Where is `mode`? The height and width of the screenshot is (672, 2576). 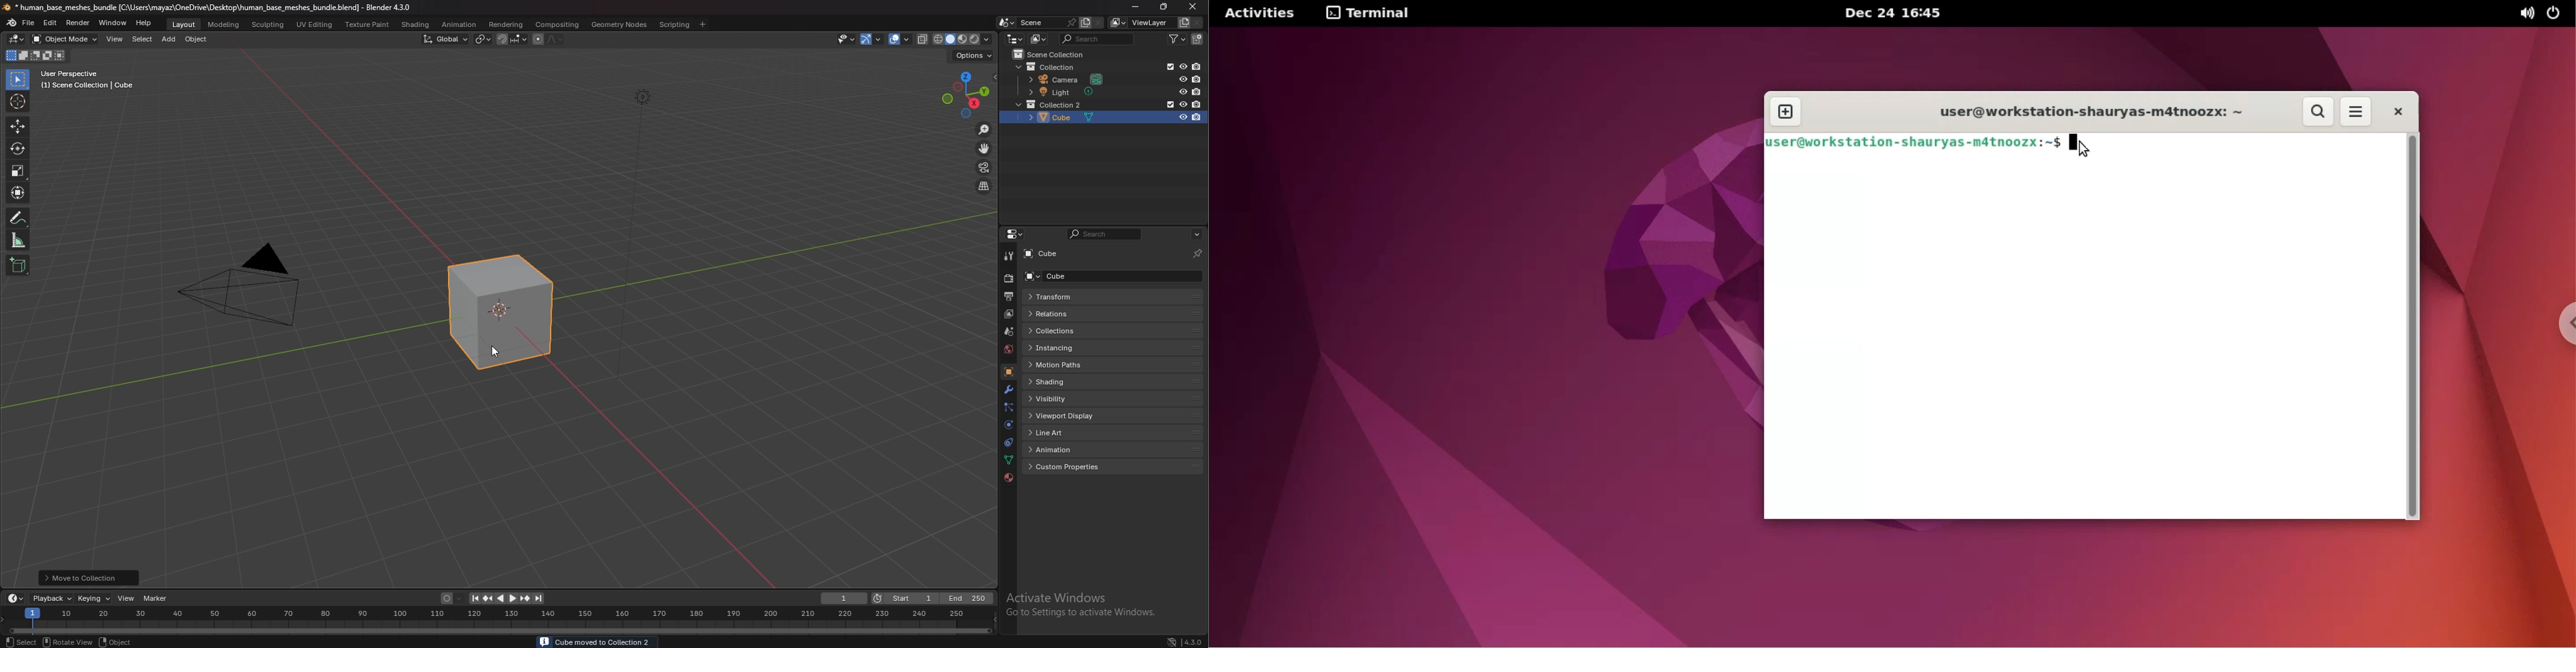
mode is located at coordinates (36, 57).